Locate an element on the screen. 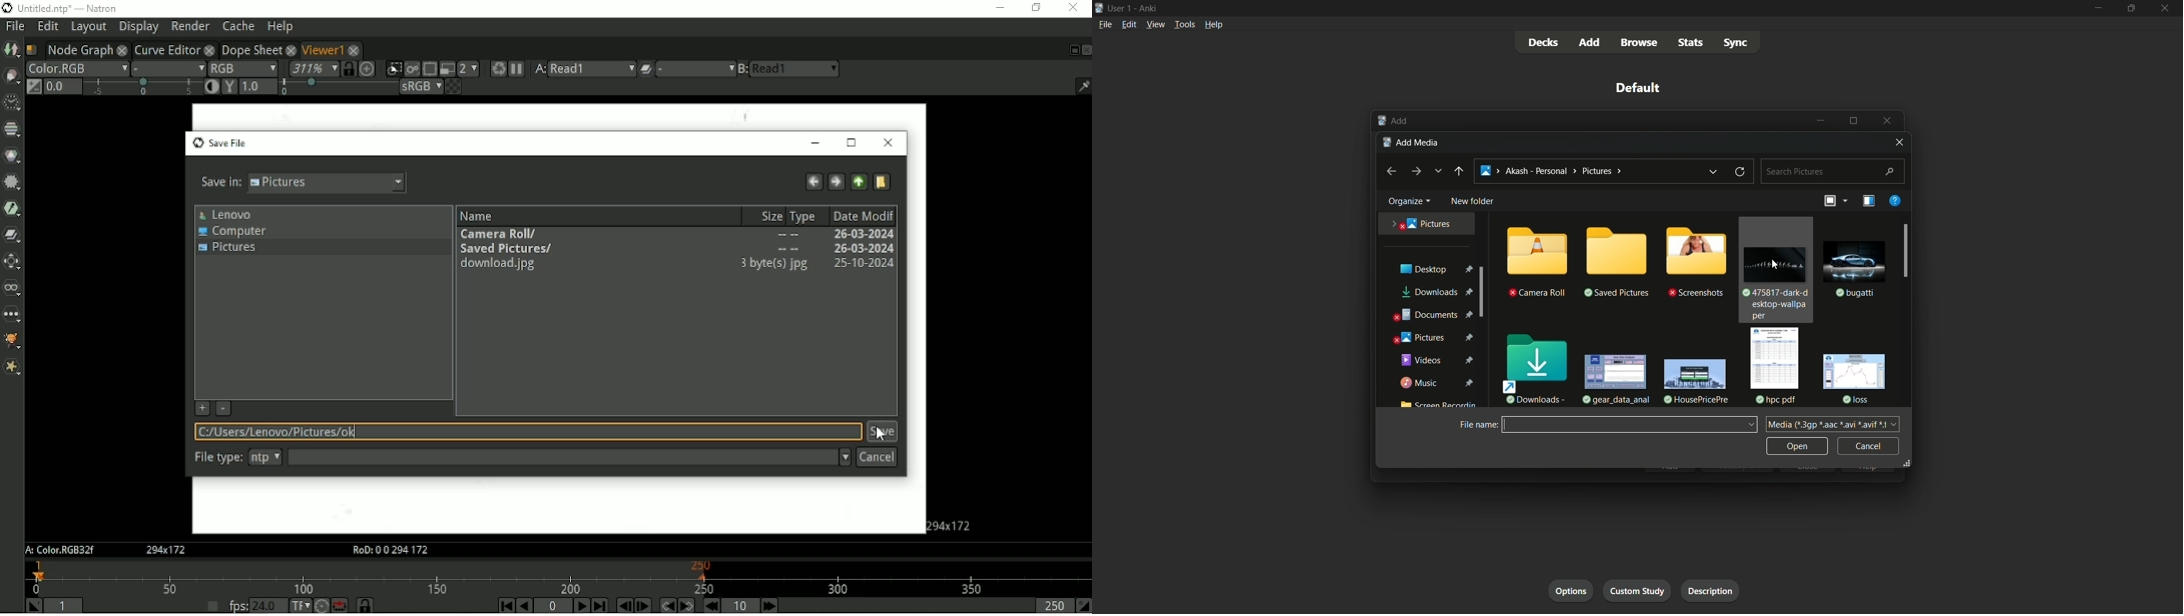 The height and width of the screenshot is (616, 2184). File name is located at coordinates (1630, 424).